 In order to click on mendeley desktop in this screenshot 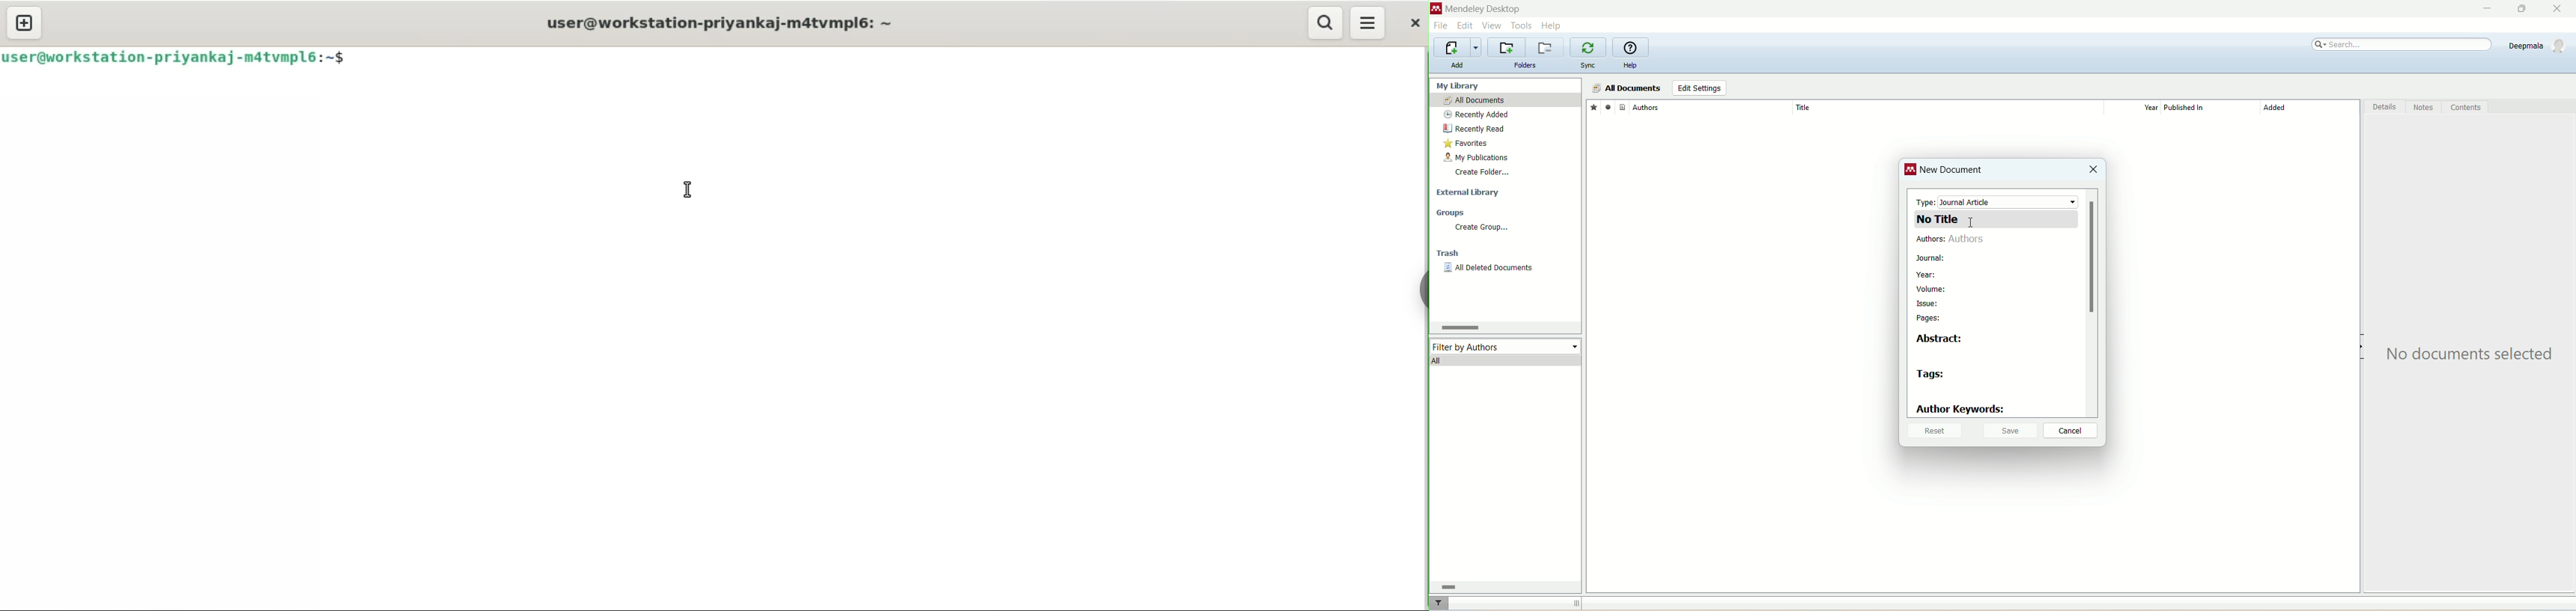, I will do `click(1481, 10)`.